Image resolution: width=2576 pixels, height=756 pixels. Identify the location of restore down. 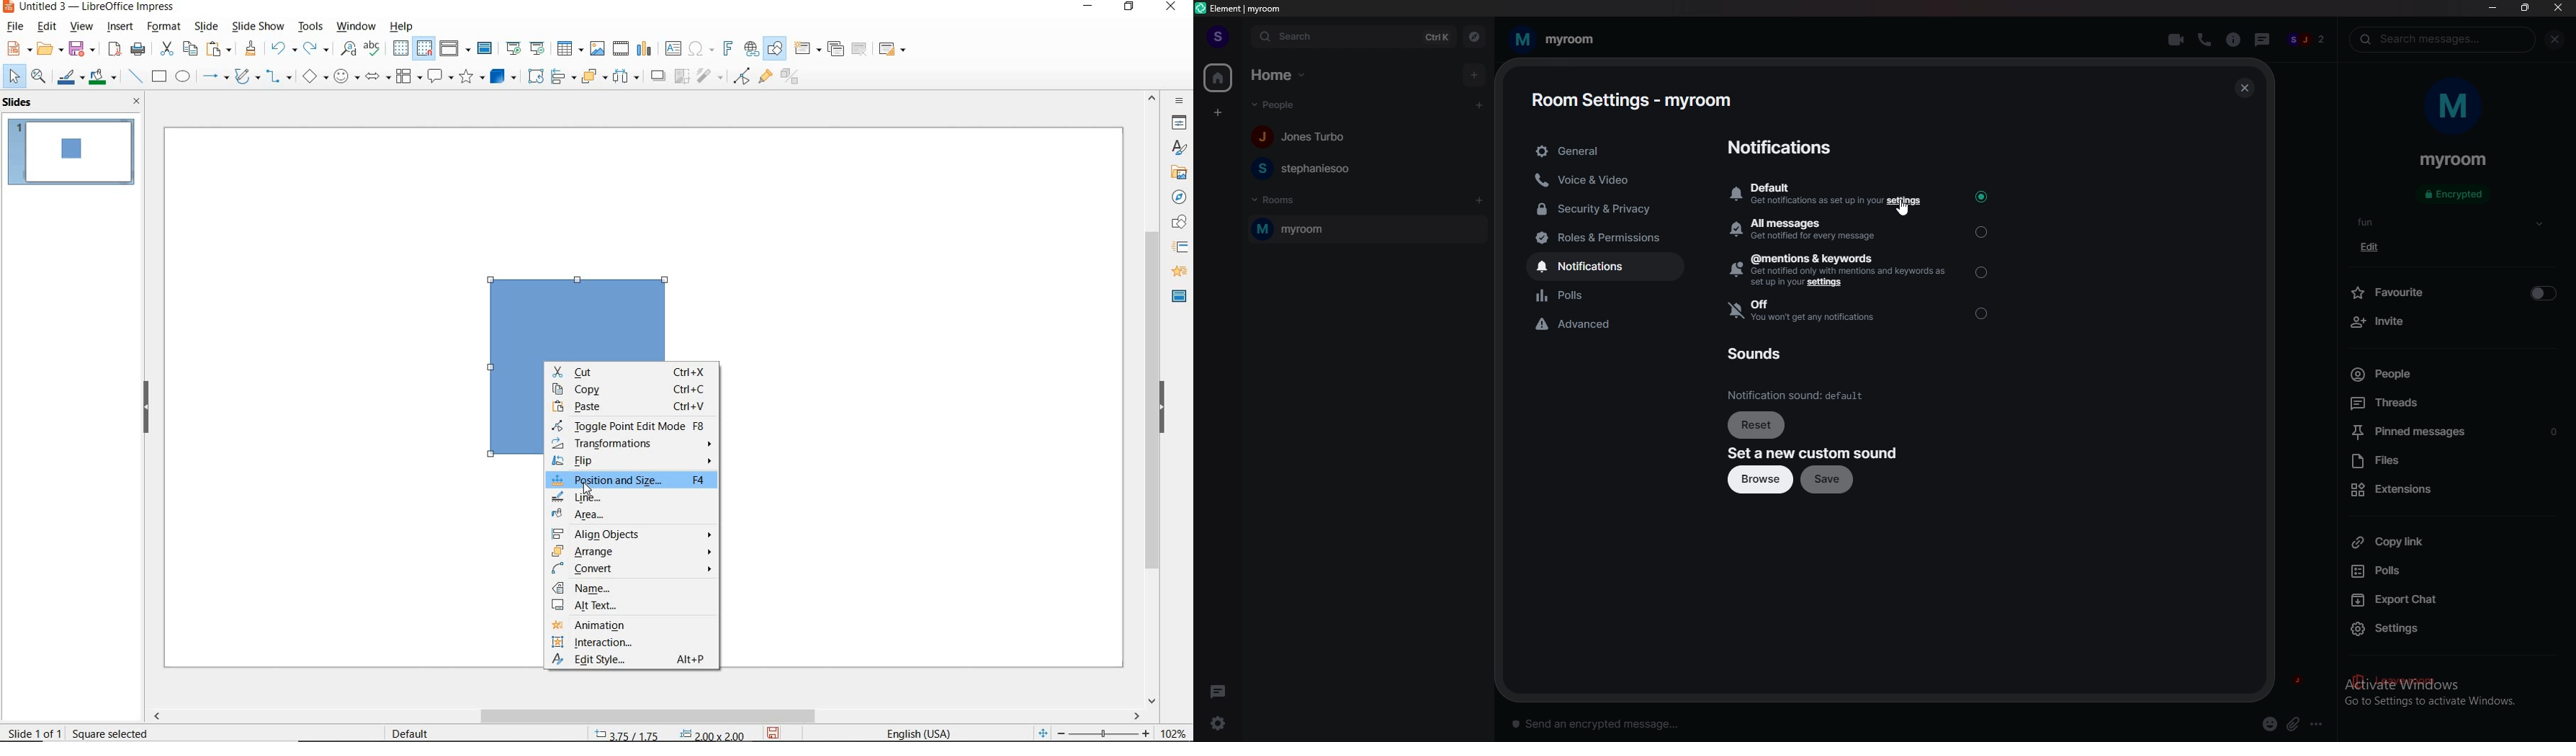
(1131, 9).